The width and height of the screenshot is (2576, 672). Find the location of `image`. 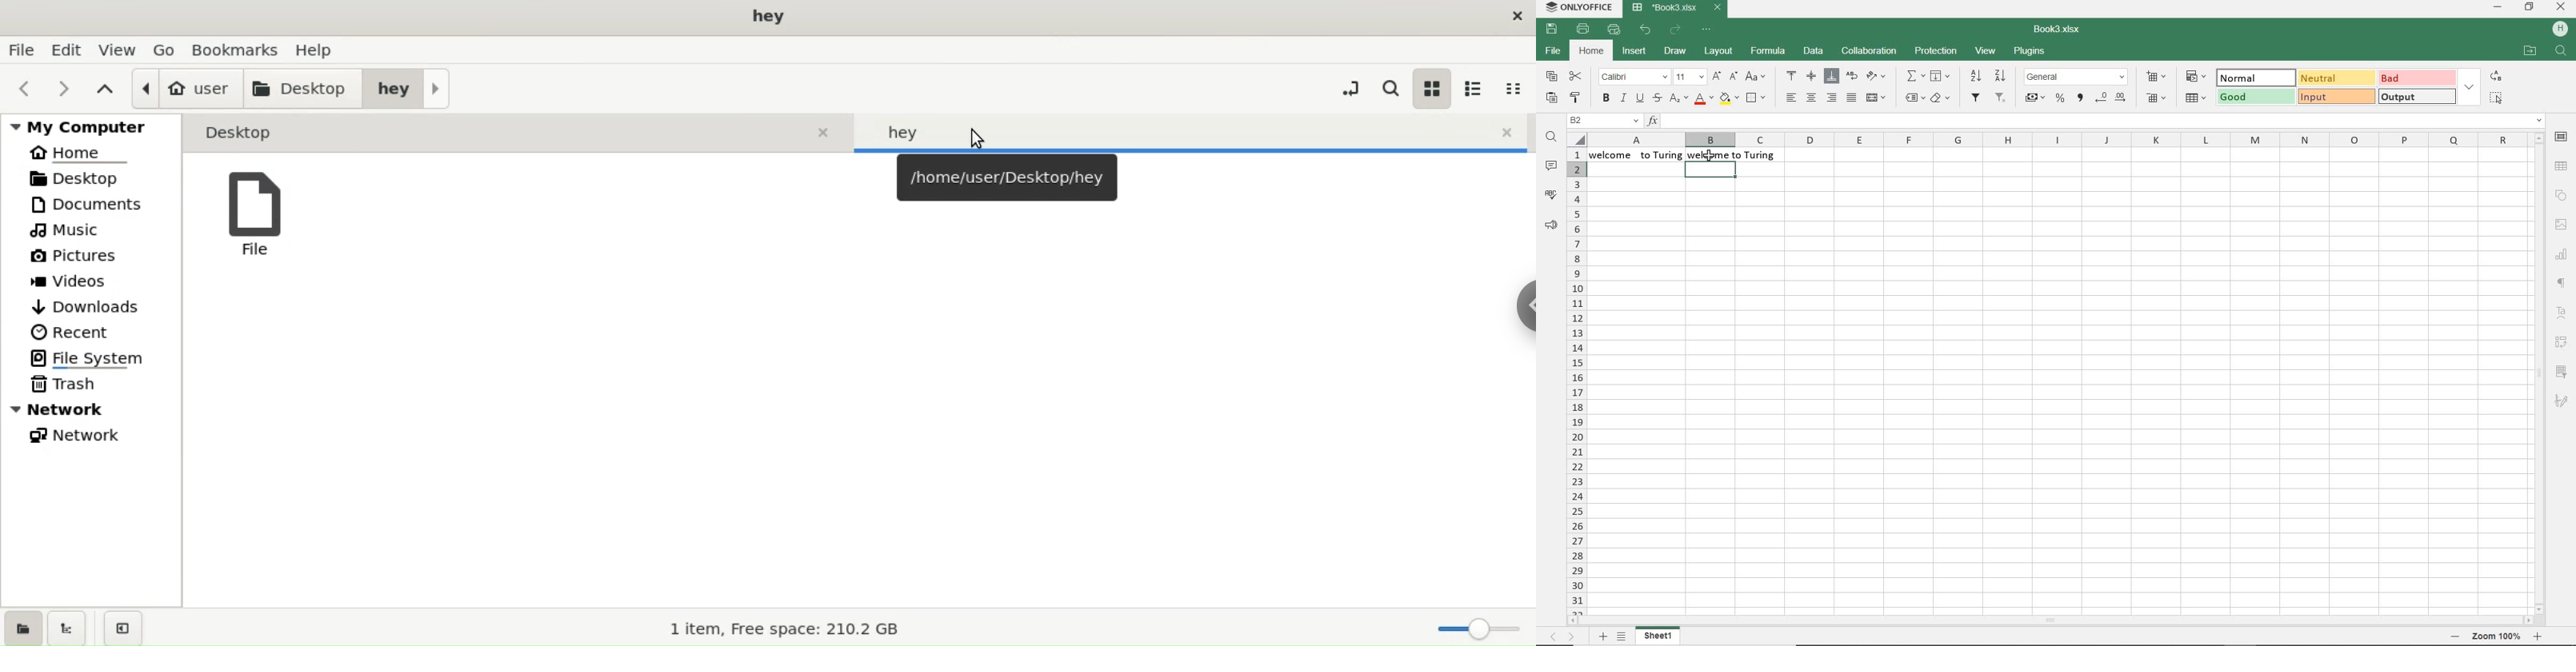

image is located at coordinates (2562, 226).